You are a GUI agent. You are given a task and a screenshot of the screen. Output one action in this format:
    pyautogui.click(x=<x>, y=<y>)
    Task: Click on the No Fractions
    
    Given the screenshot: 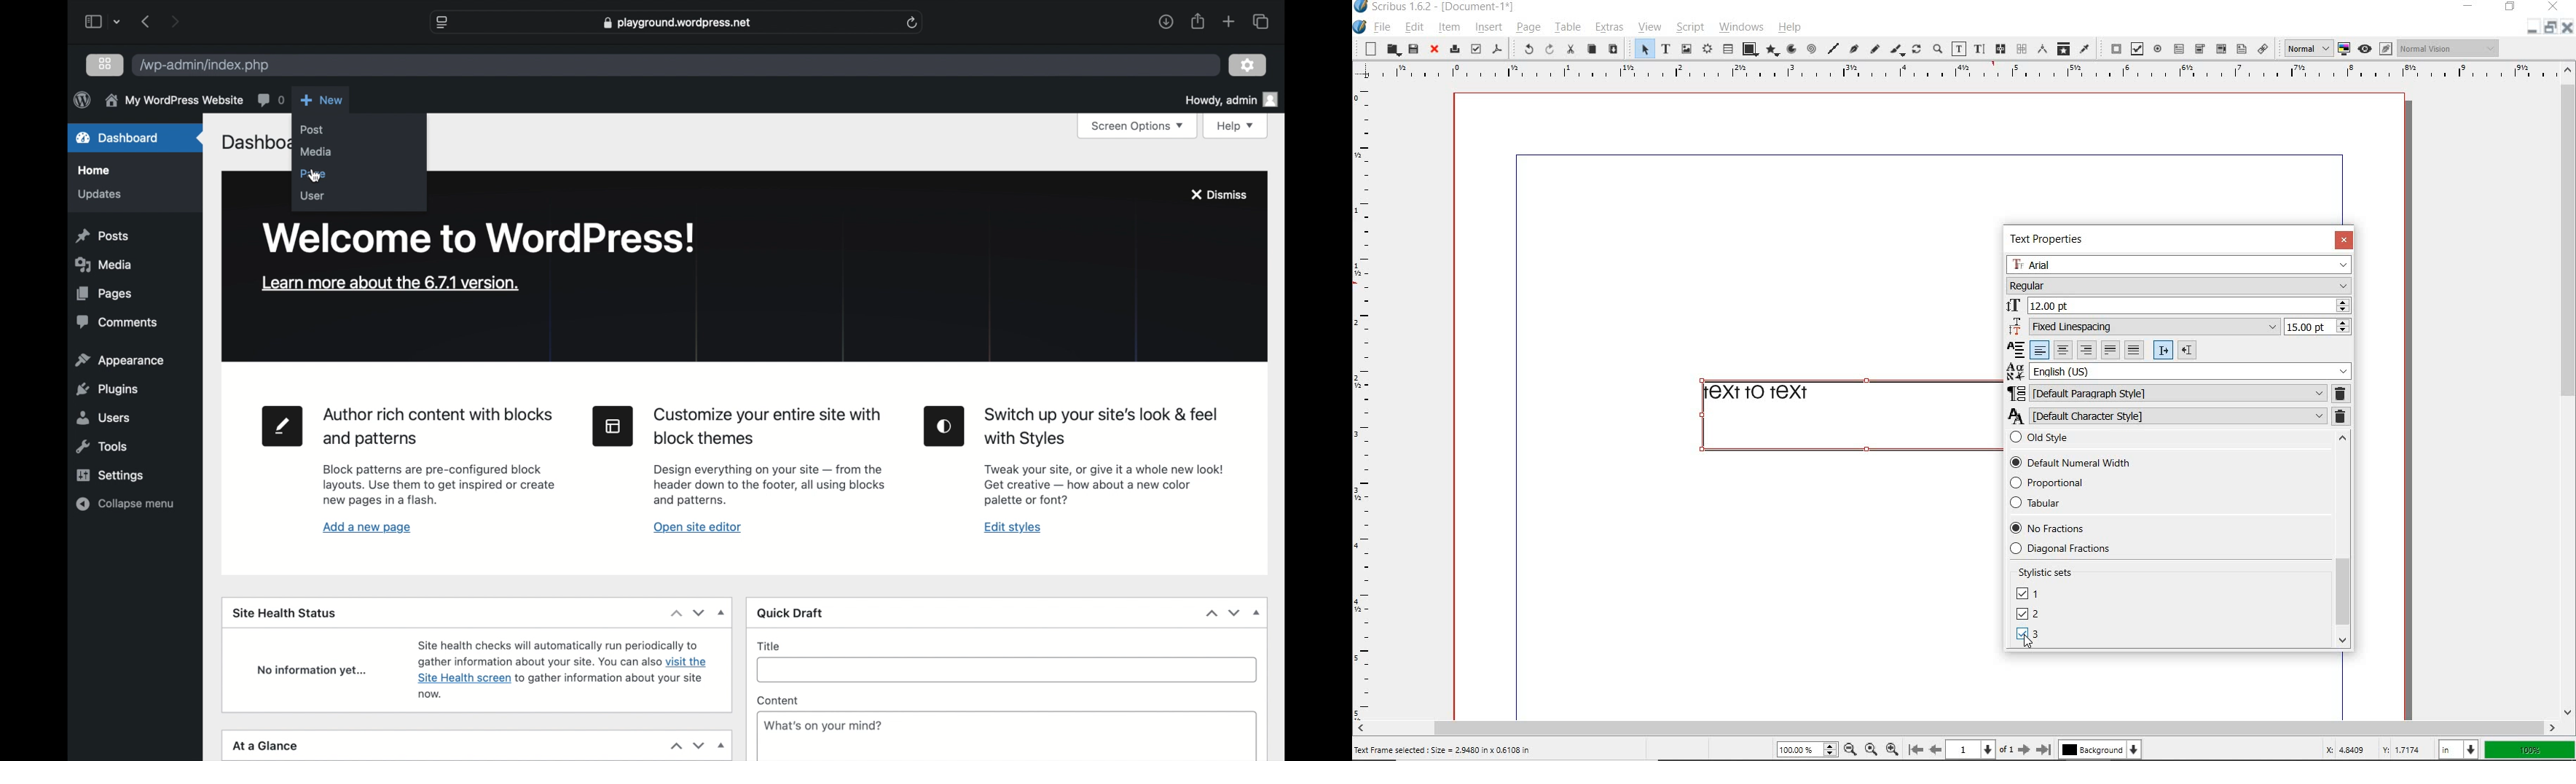 What is the action you would take?
    pyautogui.click(x=2047, y=528)
    